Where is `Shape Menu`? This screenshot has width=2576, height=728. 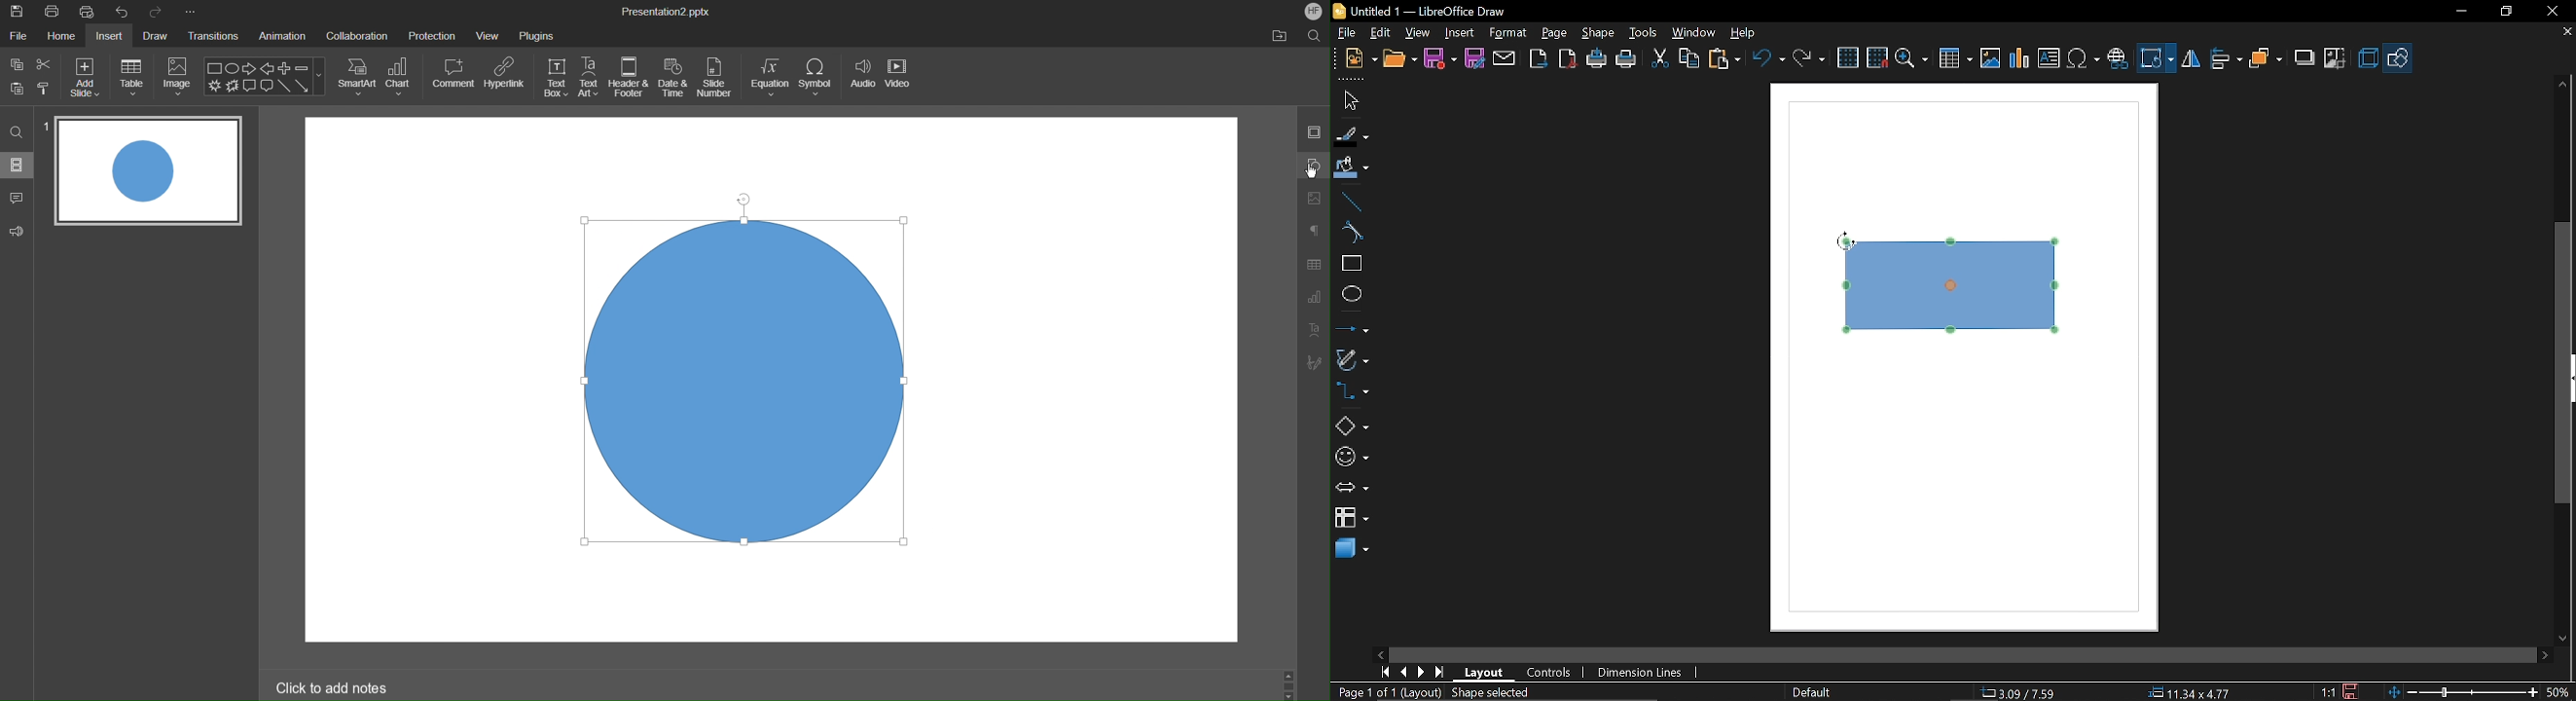 Shape Menu is located at coordinates (264, 77).